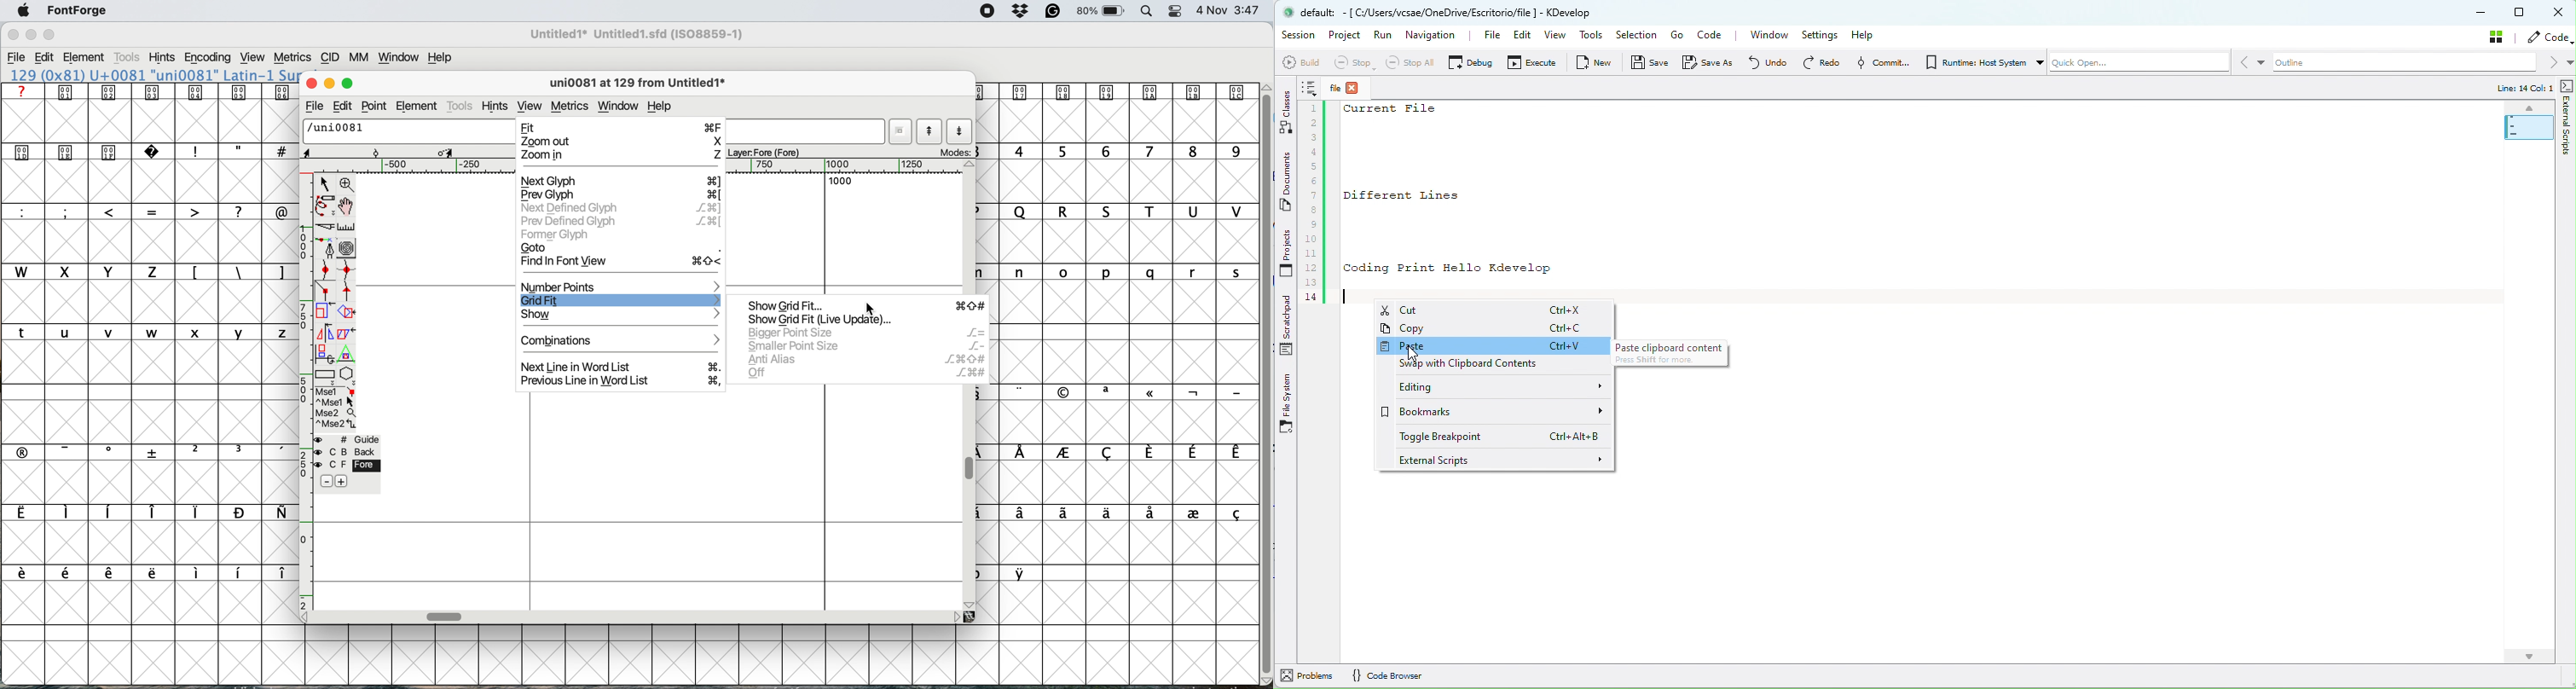  What do you see at coordinates (399, 58) in the screenshot?
I see `Window` at bounding box center [399, 58].